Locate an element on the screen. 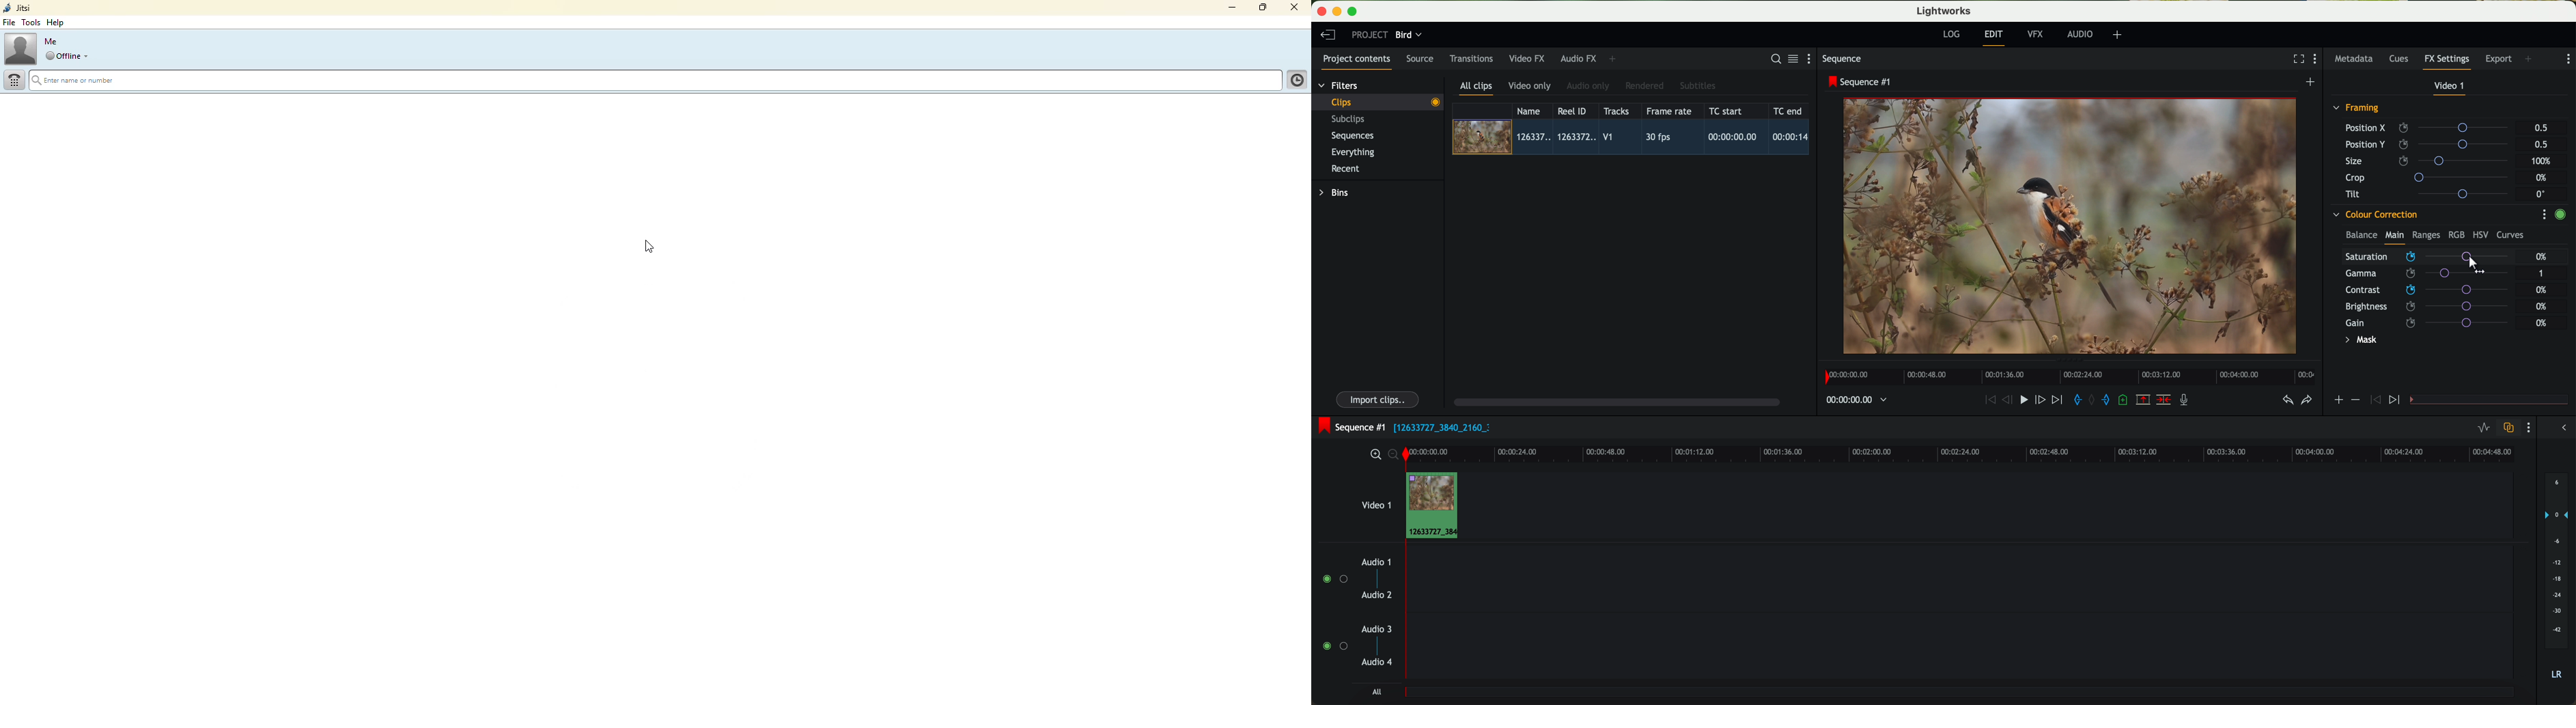 Image resolution: width=2576 pixels, height=728 pixels. main is located at coordinates (2395, 237).